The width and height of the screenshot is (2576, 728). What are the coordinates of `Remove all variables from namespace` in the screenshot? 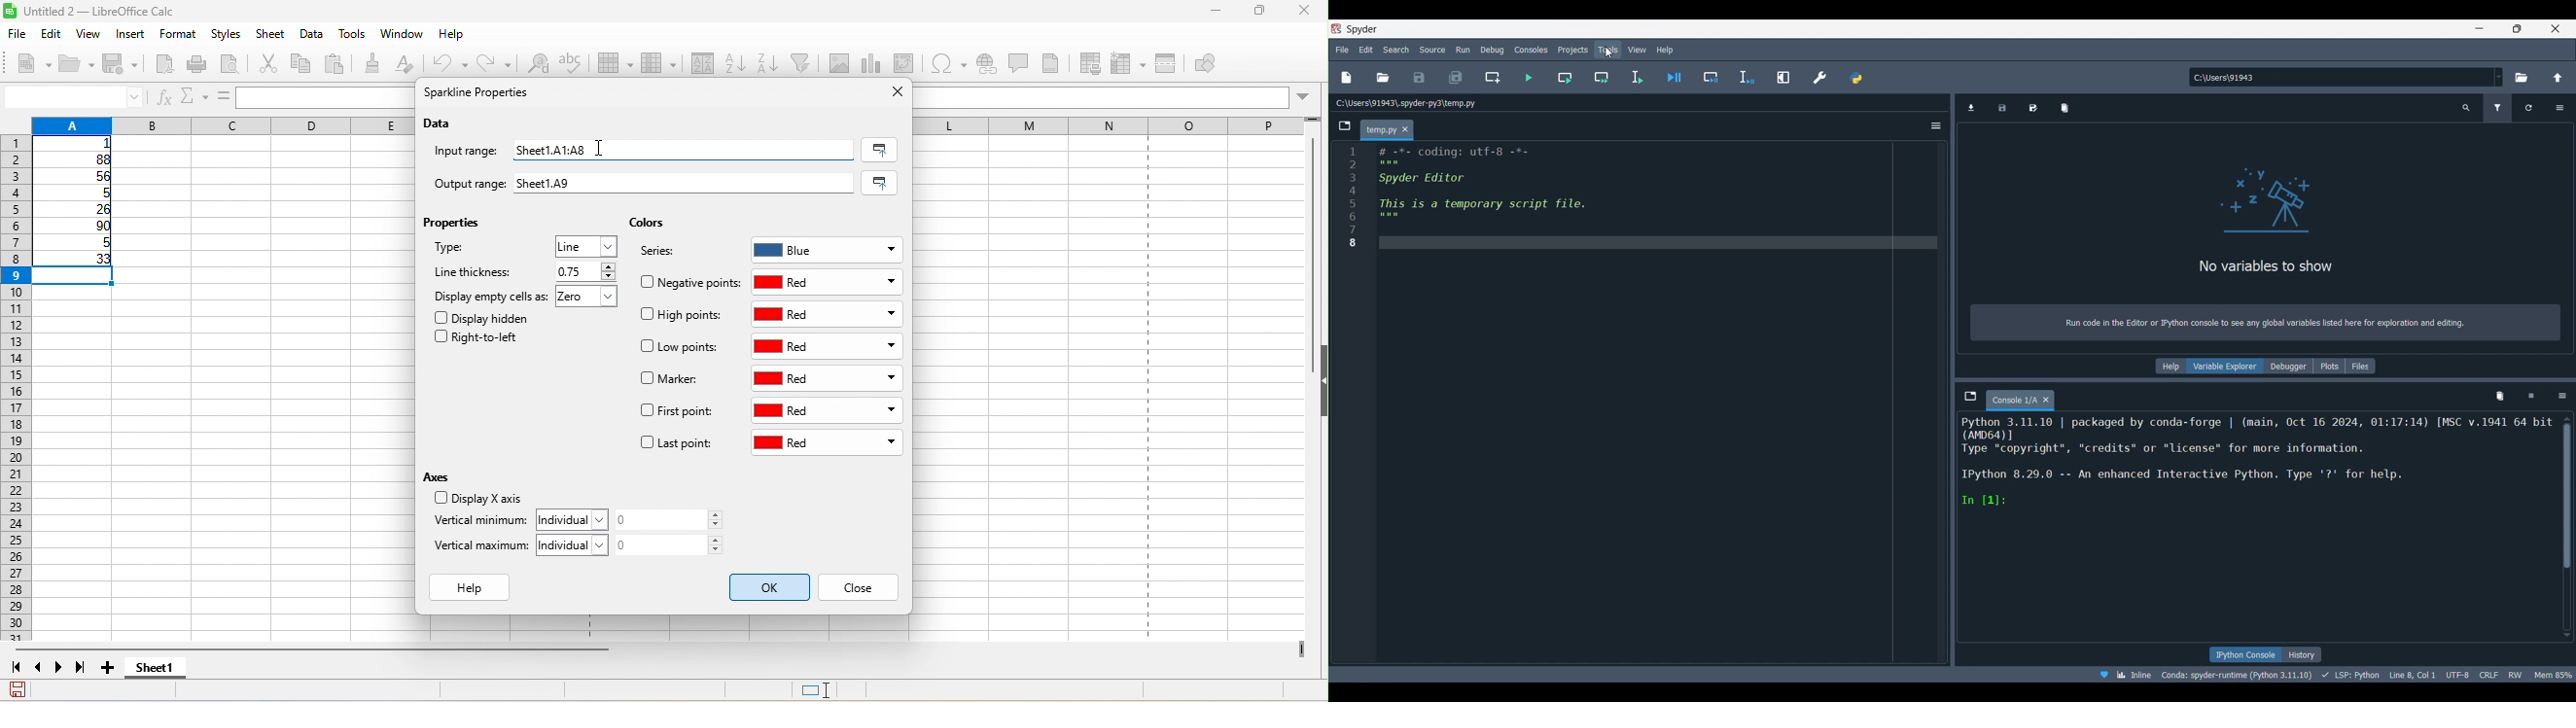 It's located at (2500, 397).